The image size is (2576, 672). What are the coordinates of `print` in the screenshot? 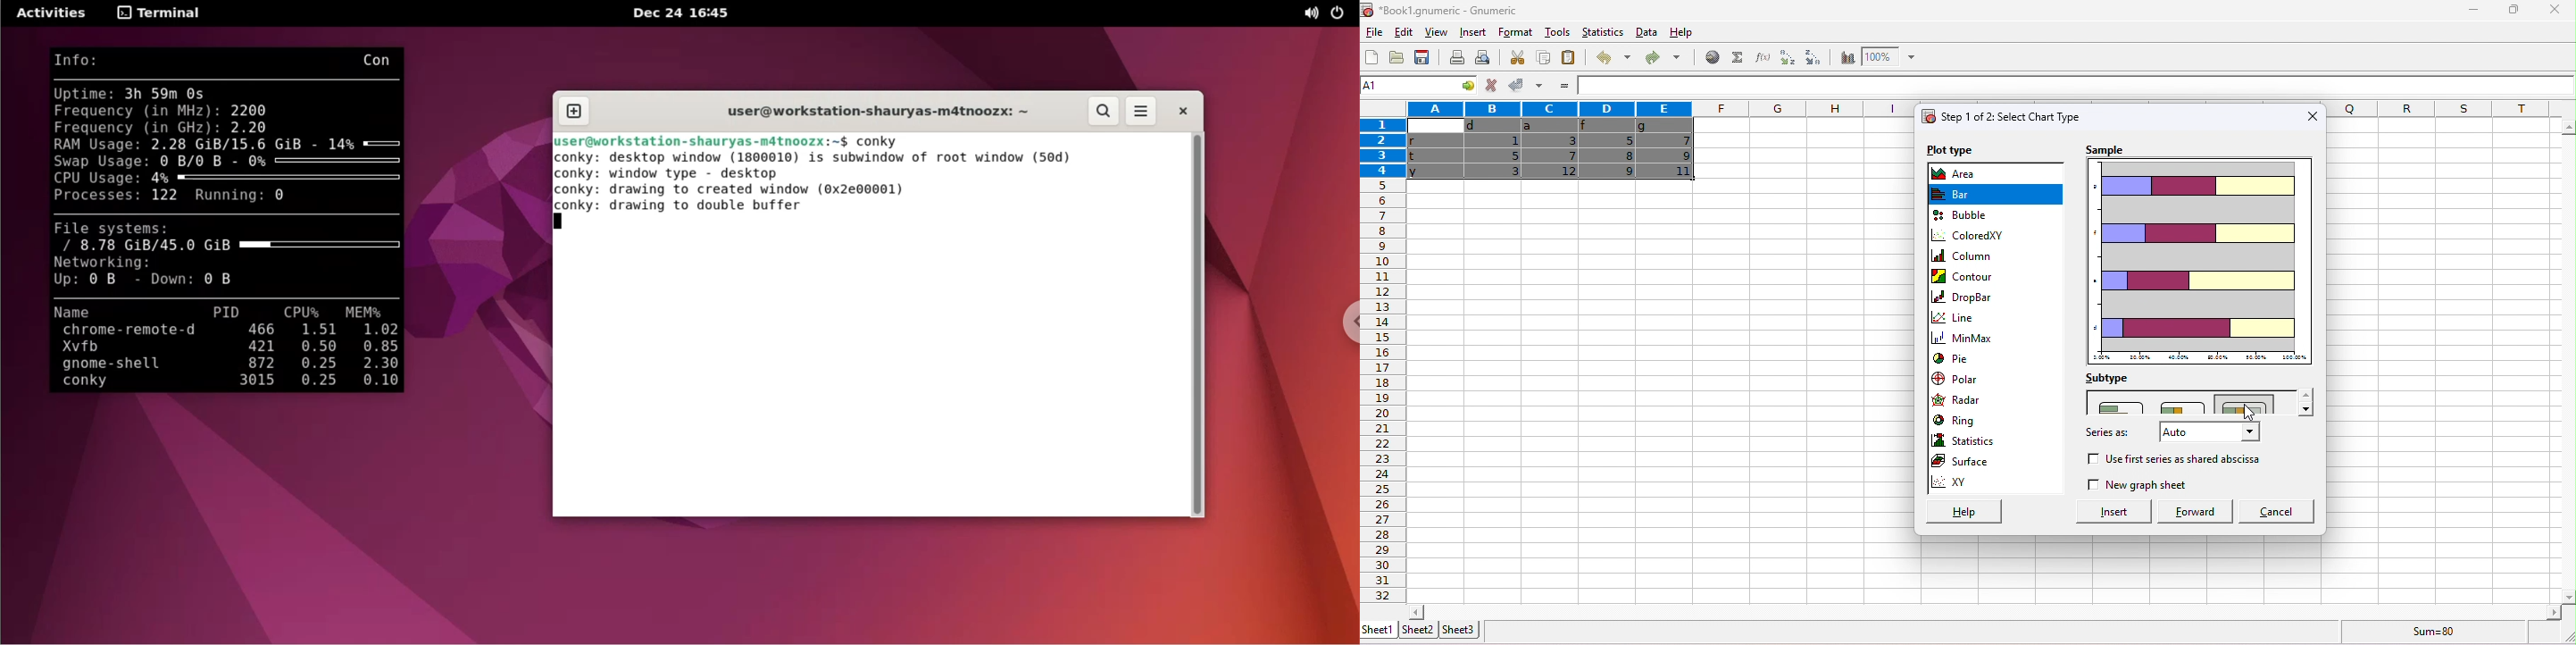 It's located at (1456, 57).